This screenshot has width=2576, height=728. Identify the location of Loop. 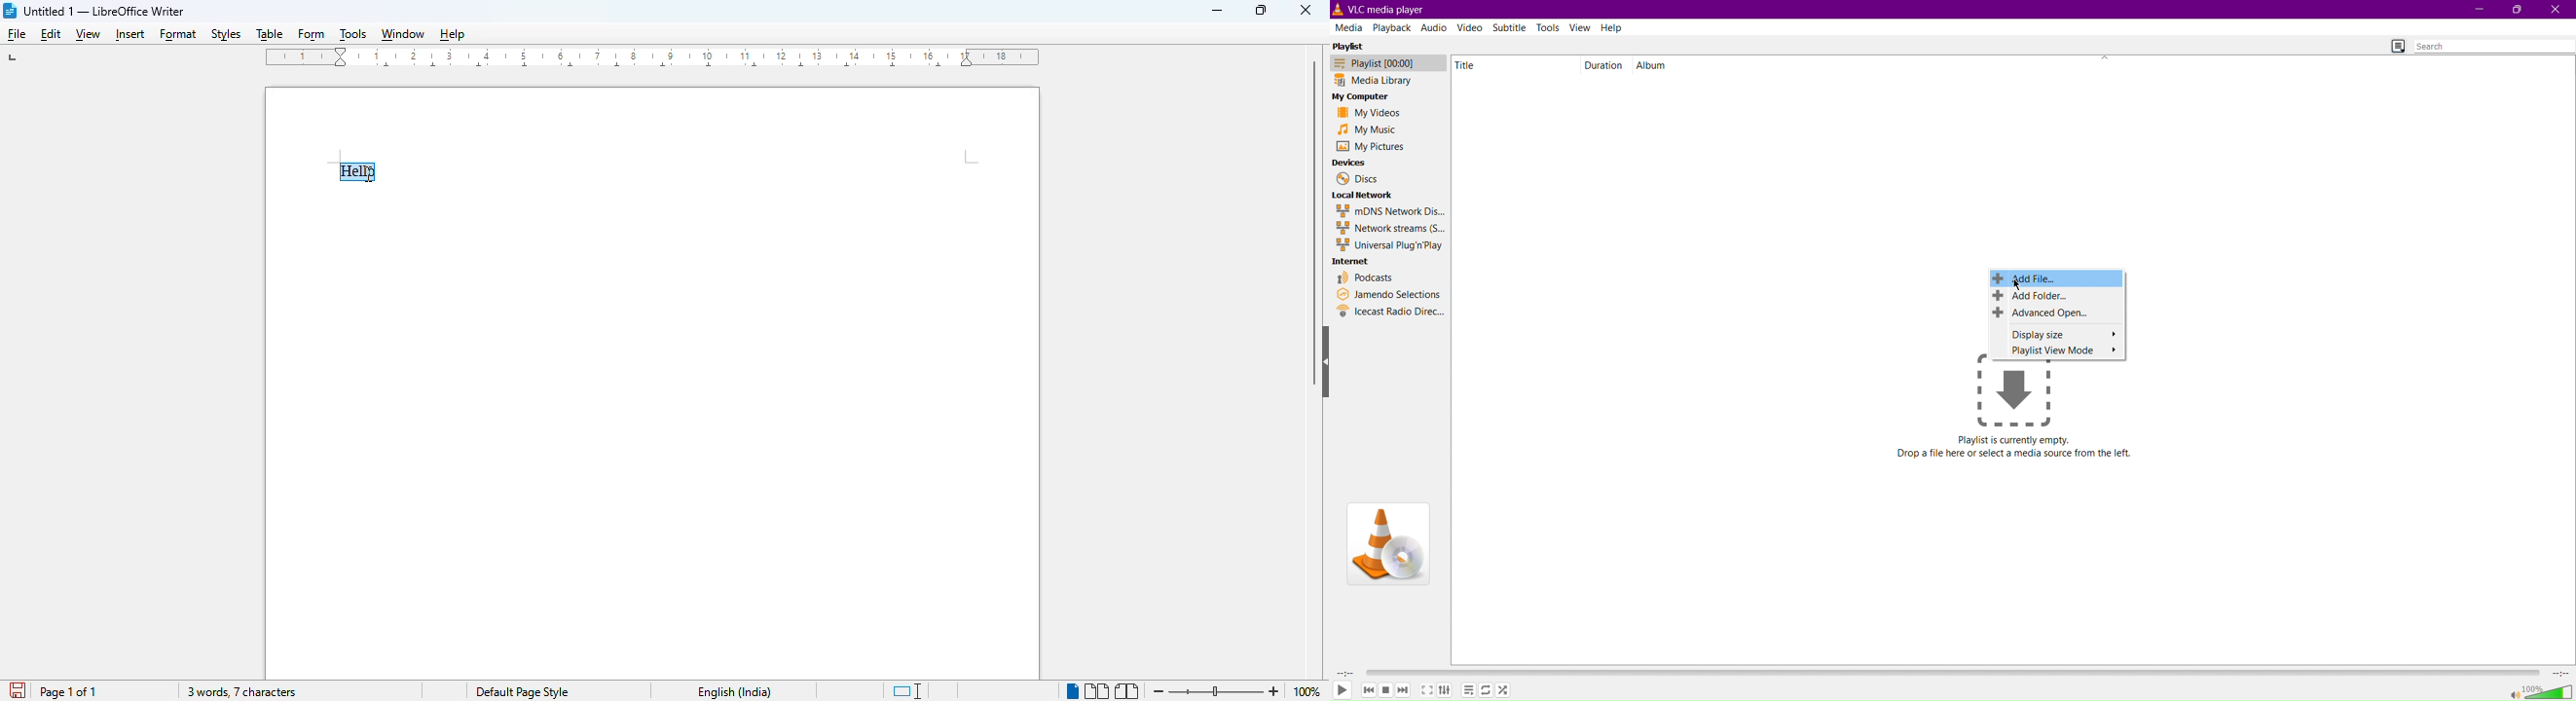
(1485, 691).